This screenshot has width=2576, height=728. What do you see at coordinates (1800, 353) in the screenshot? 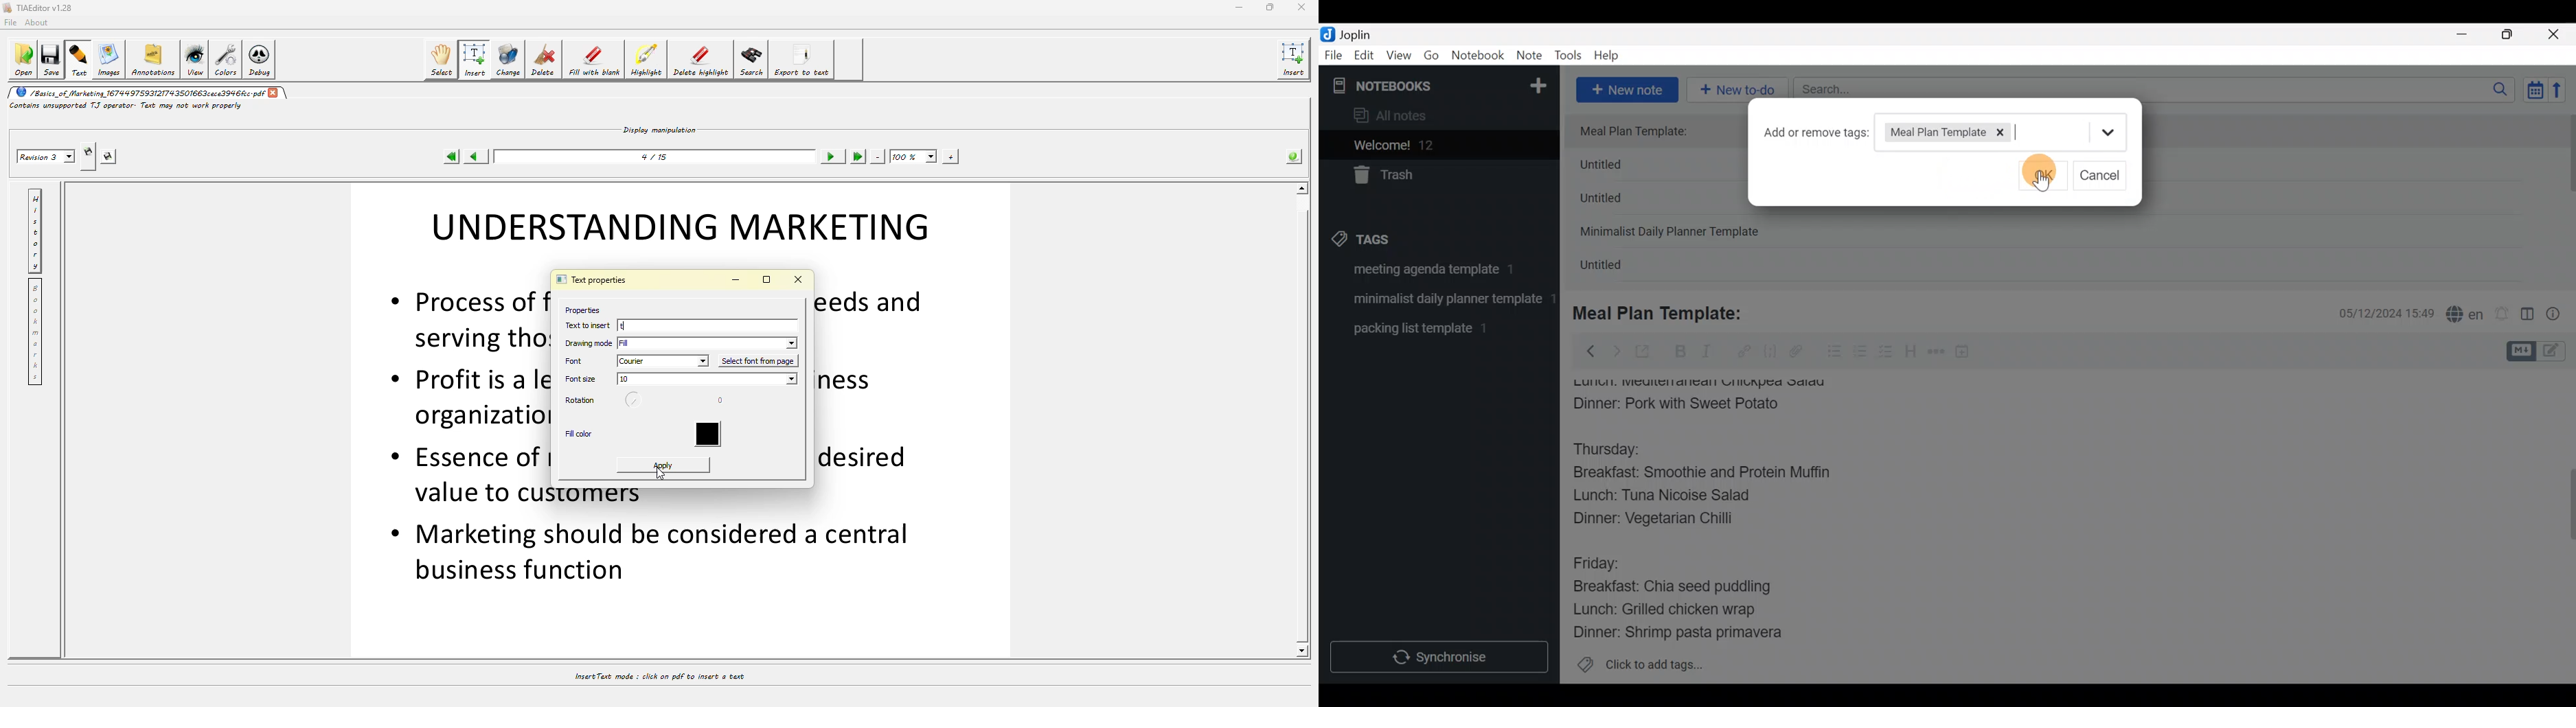
I see `Attach file` at bounding box center [1800, 353].